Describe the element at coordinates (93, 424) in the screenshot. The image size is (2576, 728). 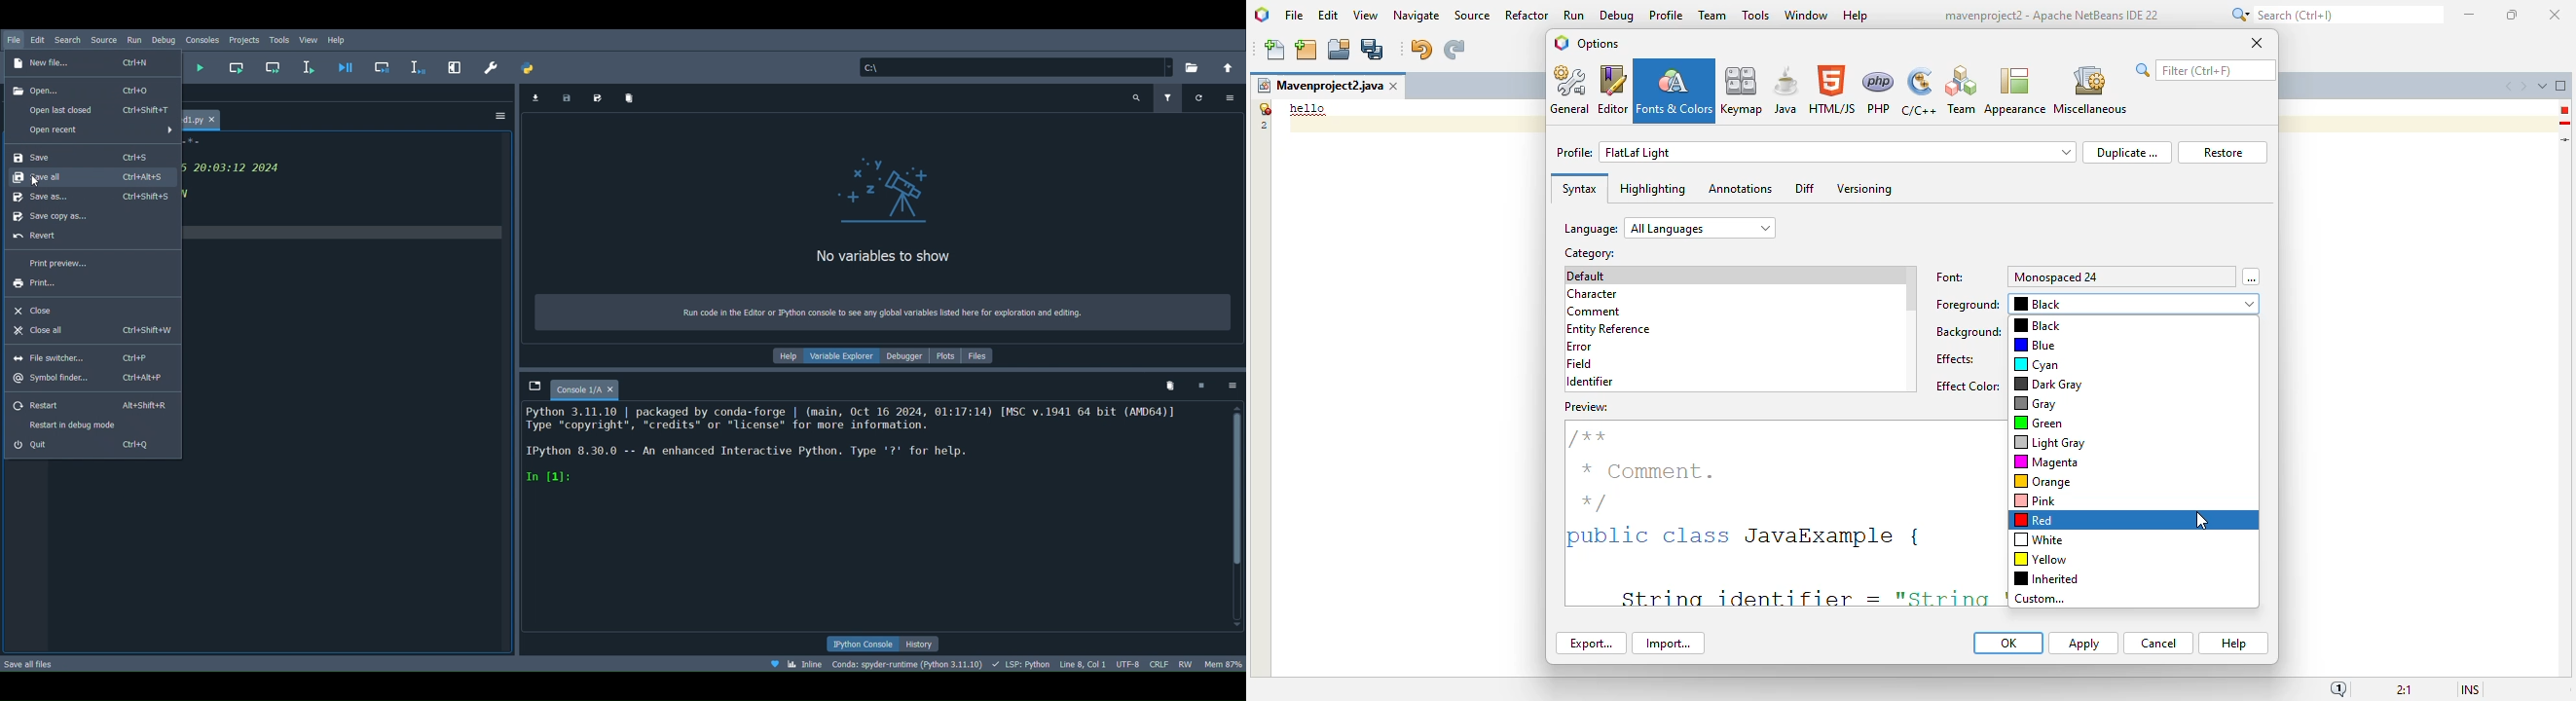
I see `Restart in debug mode` at that location.